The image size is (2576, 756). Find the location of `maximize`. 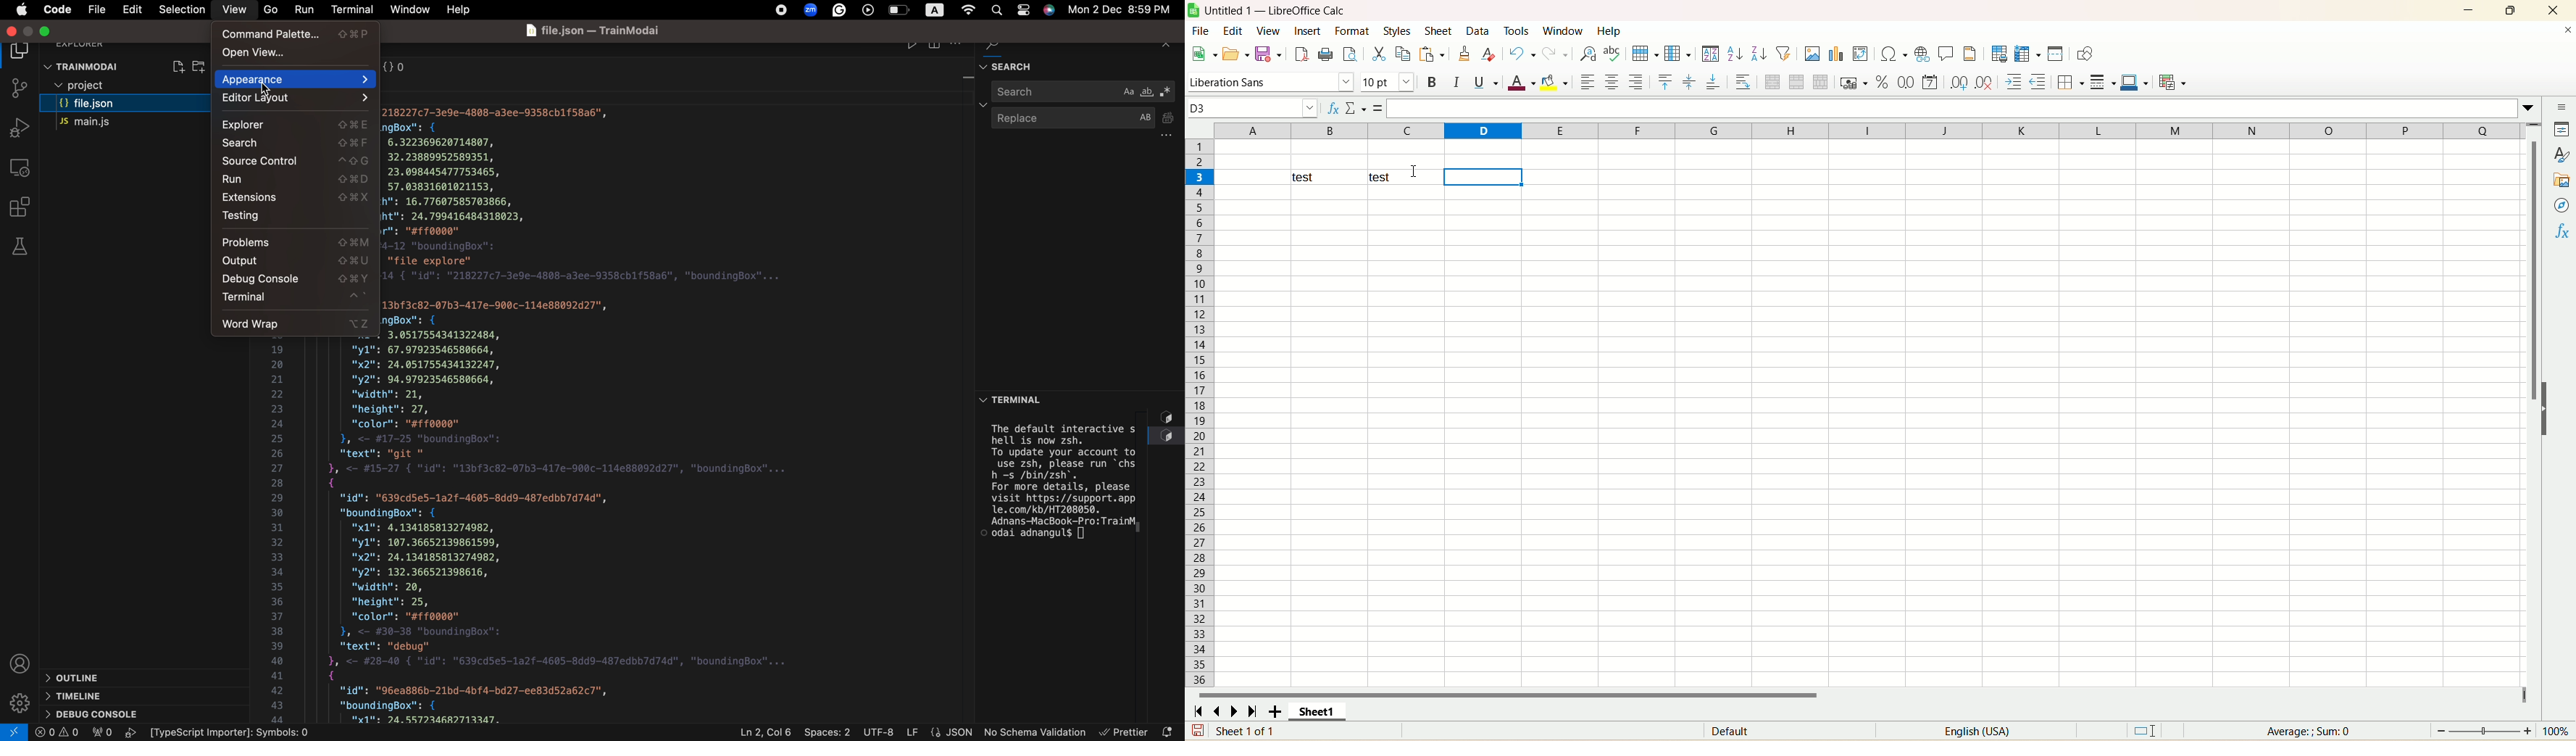

maximize is located at coordinates (30, 31).